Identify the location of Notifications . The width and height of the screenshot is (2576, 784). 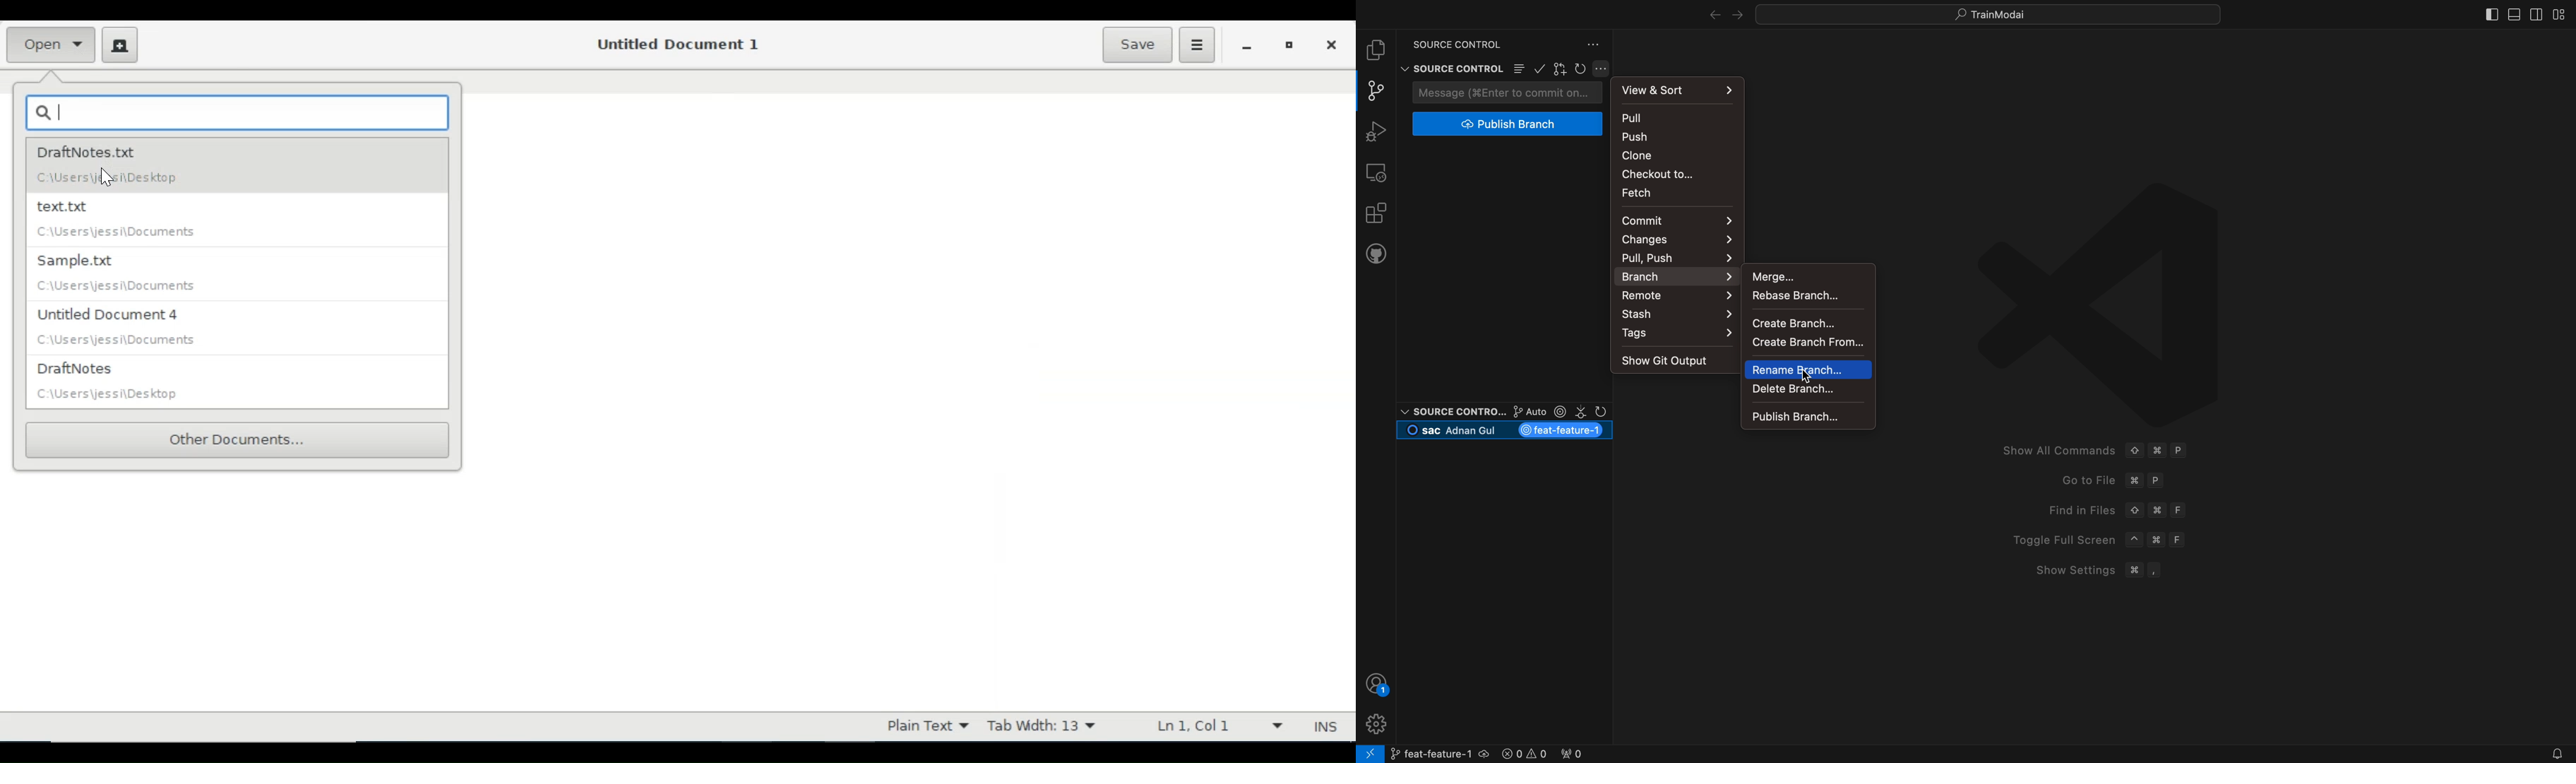
(2555, 754).